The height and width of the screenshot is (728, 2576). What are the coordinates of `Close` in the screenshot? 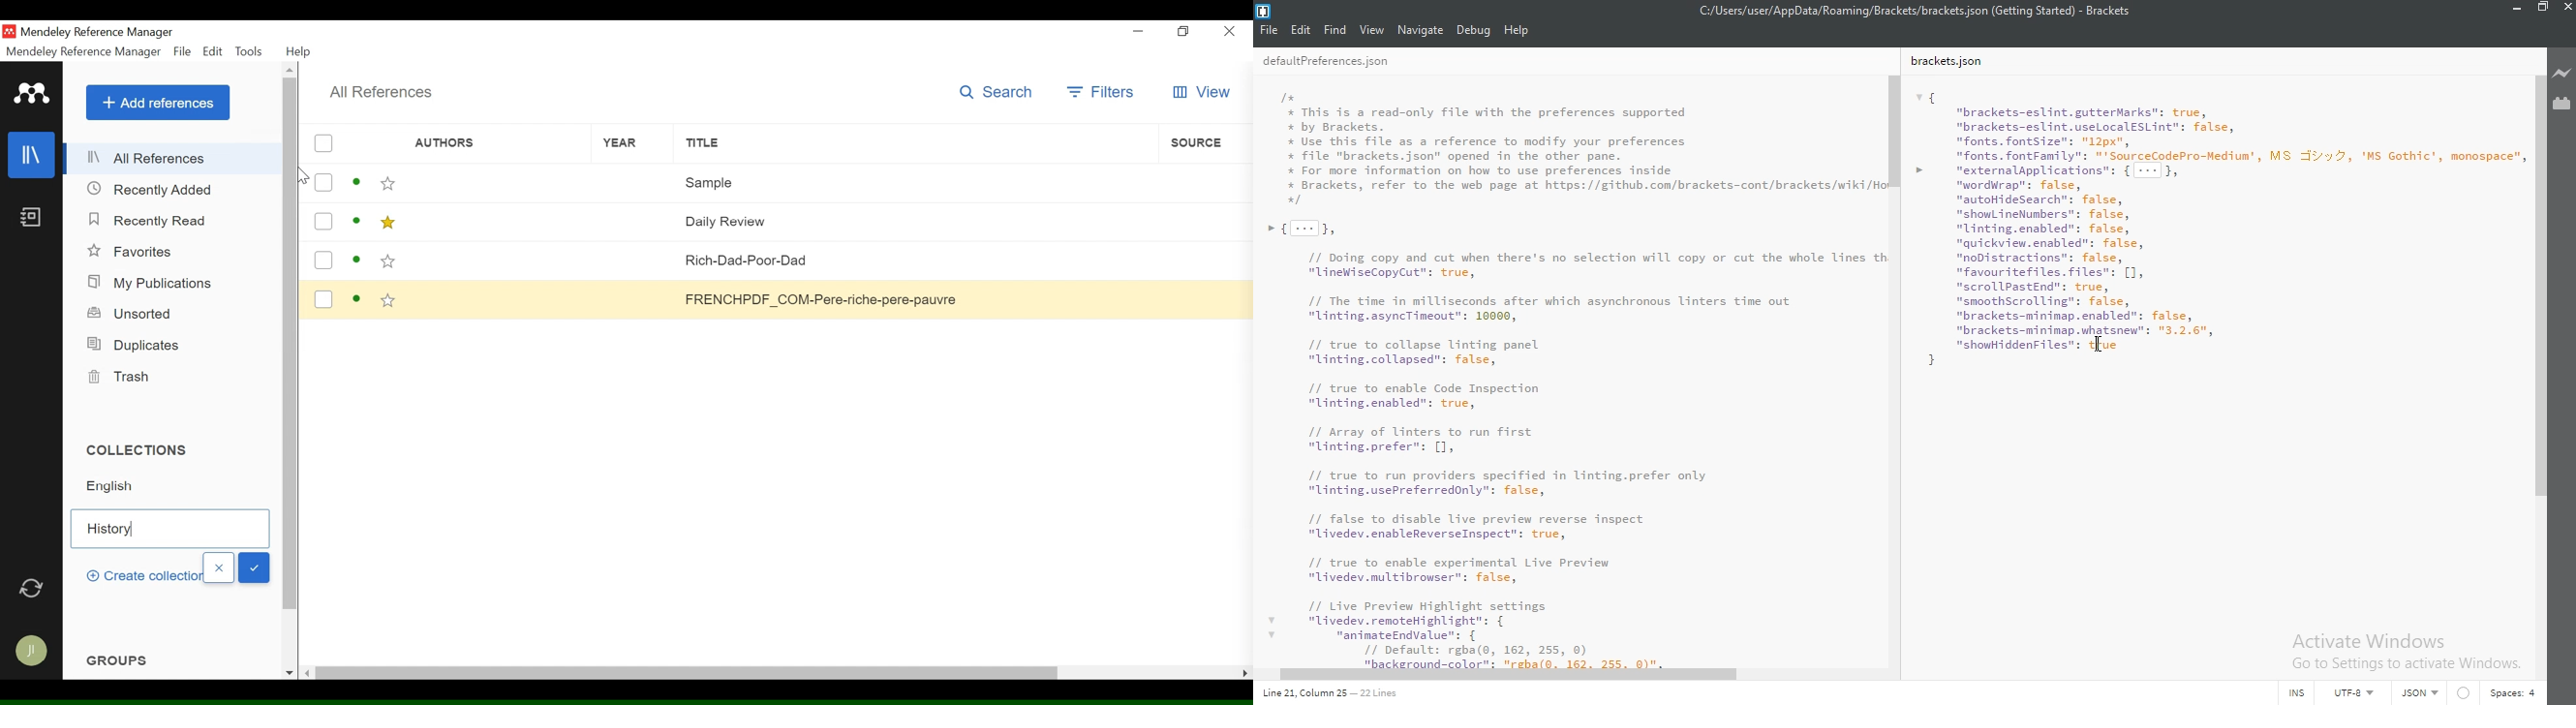 It's located at (1227, 31).